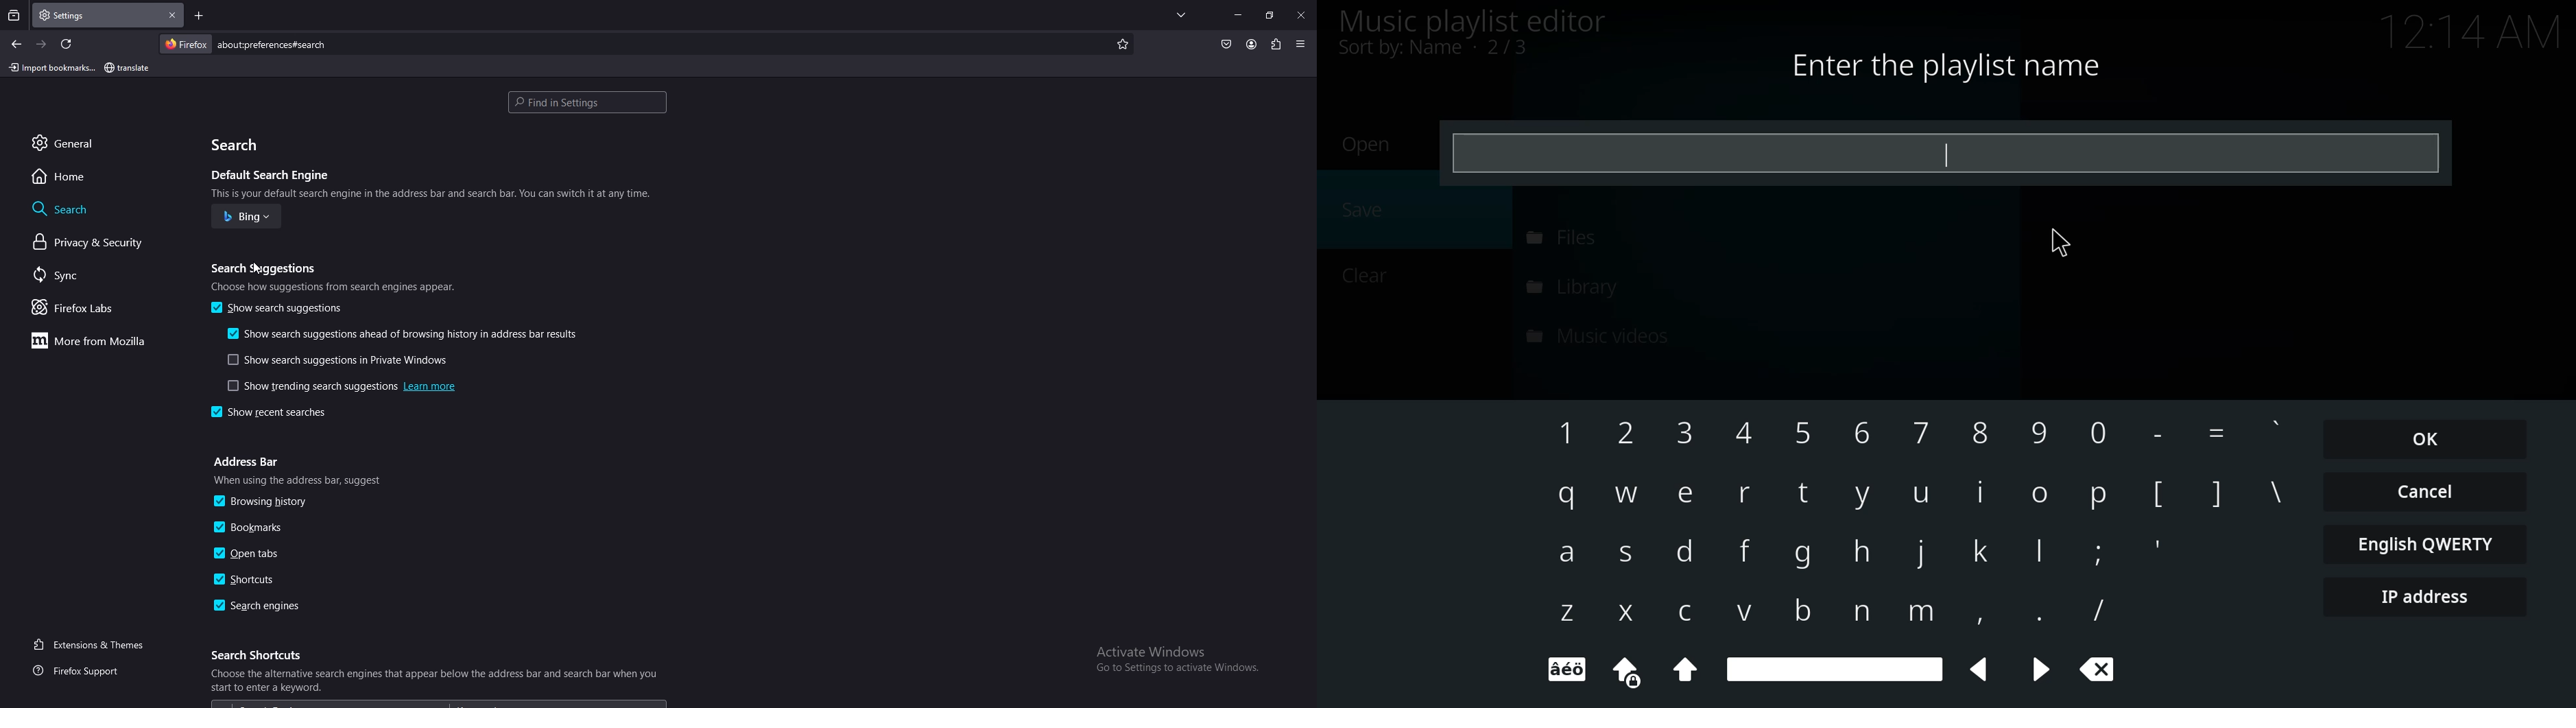  What do you see at coordinates (2059, 243) in the screenshot?
I see `cursor` at bounding box center [2059, 243].